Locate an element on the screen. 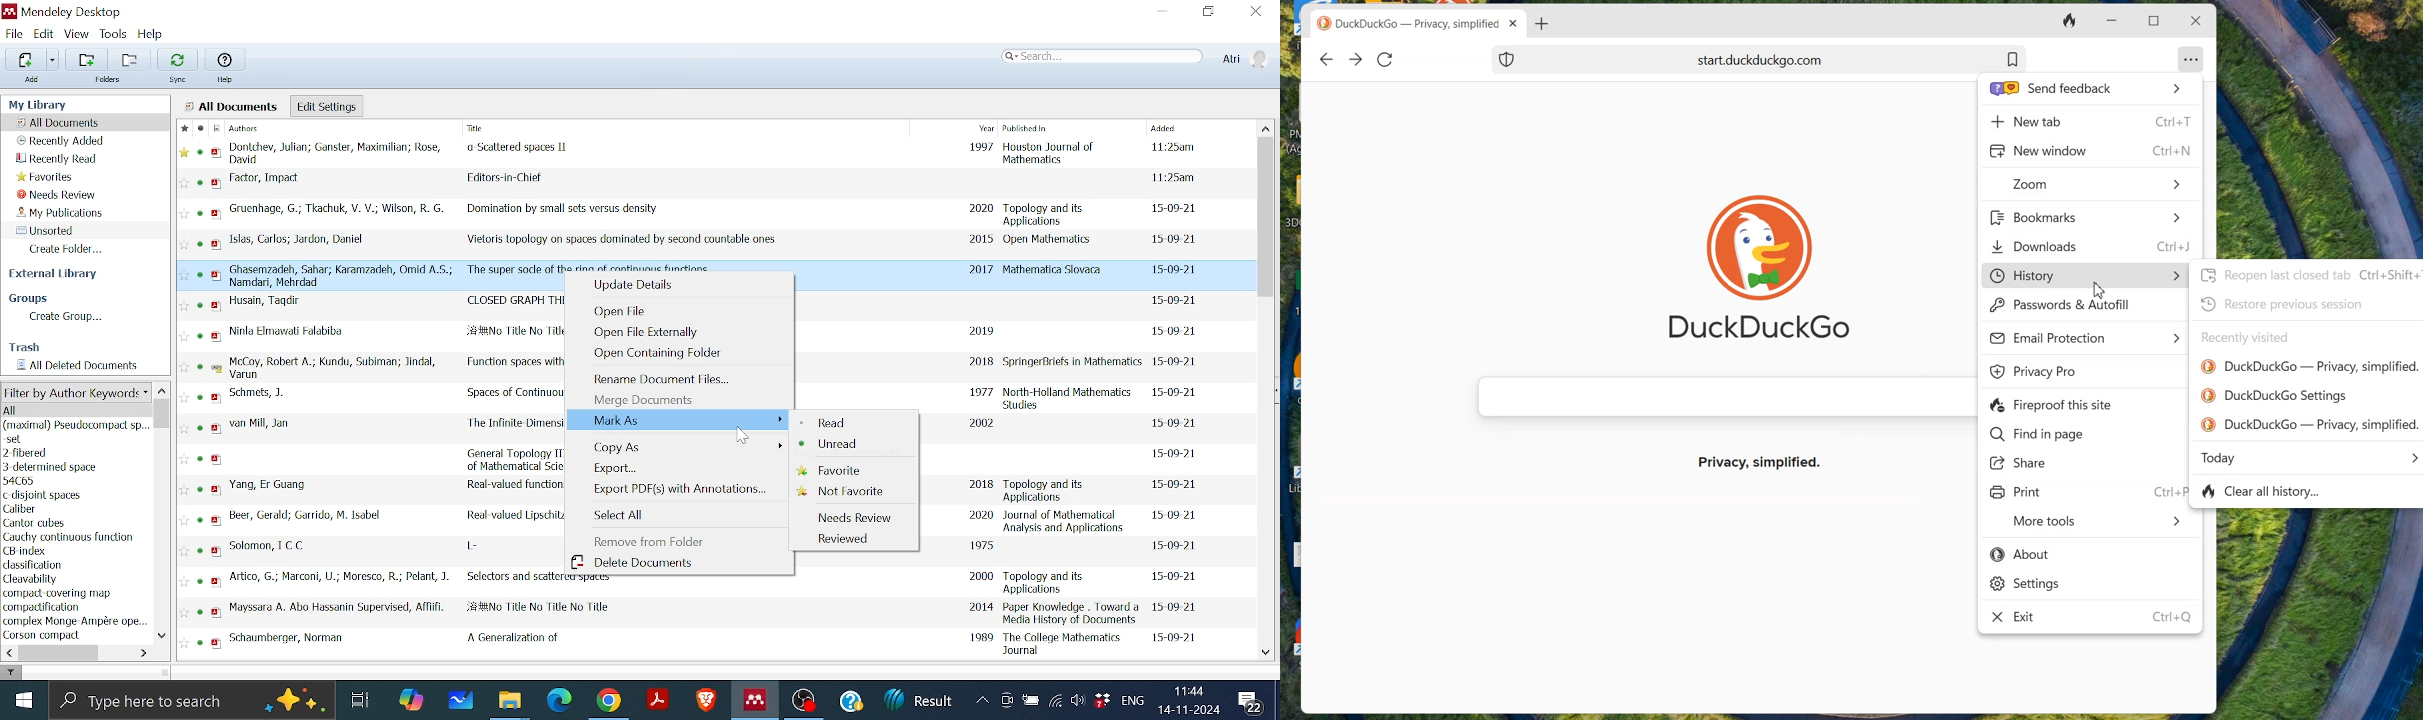 The image size is (2436, 728). Filter option is located at coordinates (75, 393).